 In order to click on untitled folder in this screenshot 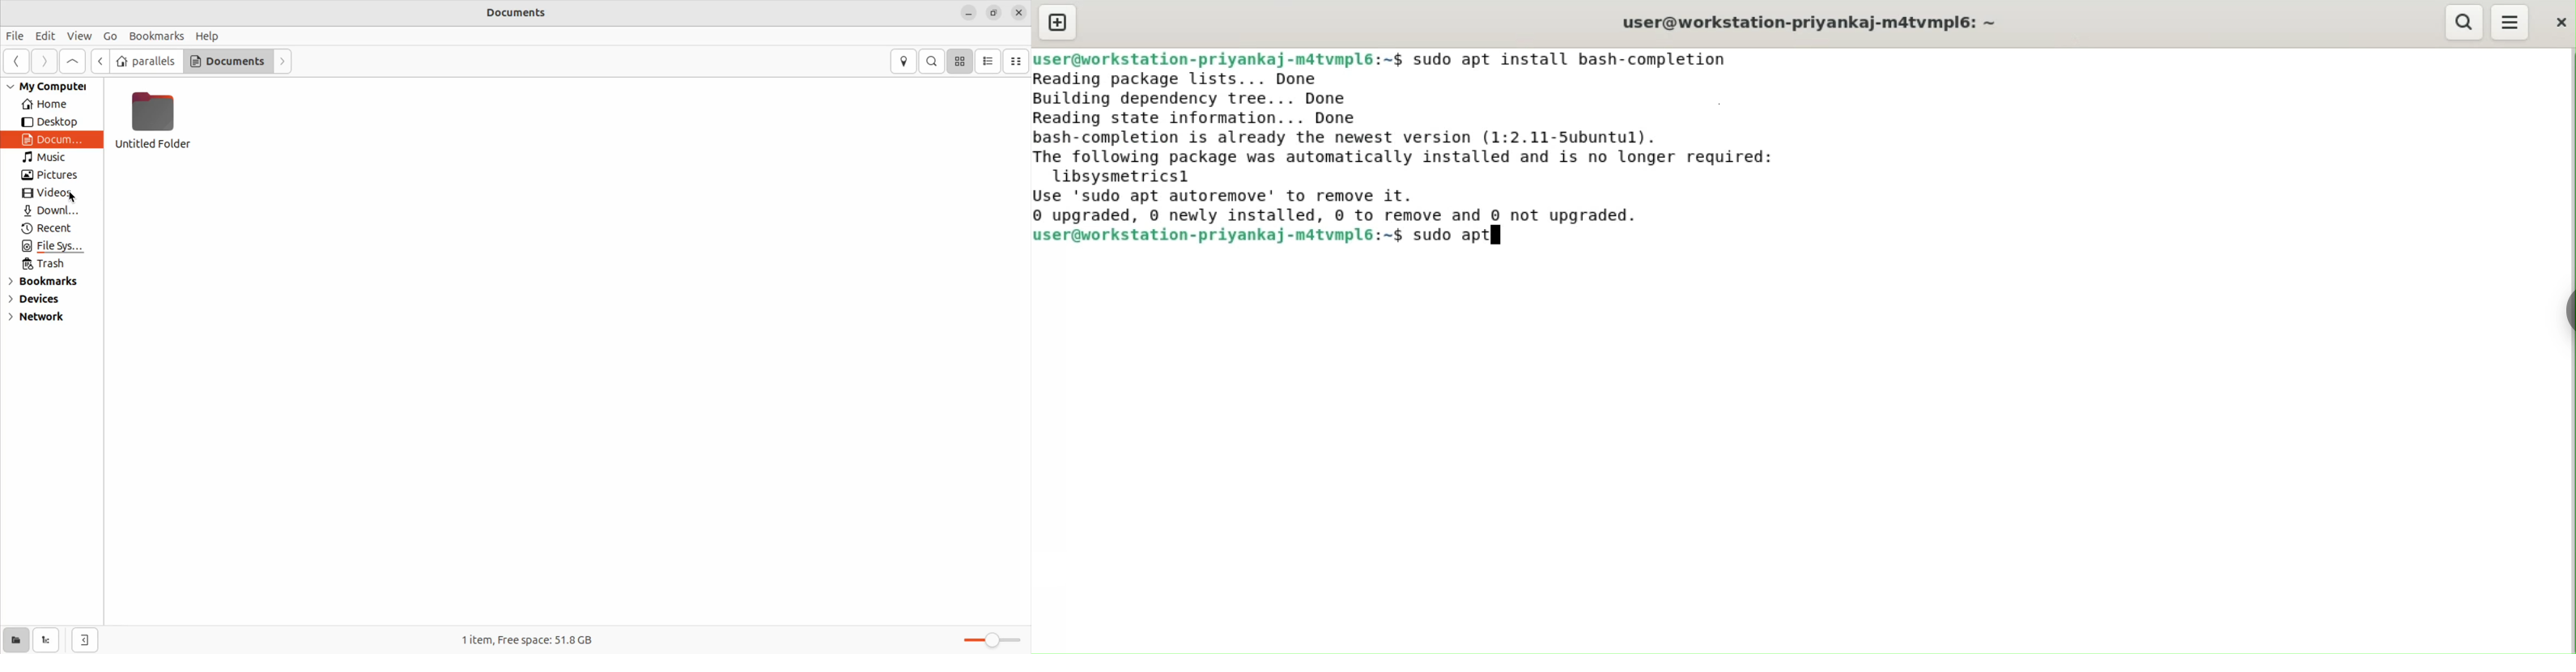, I will do `click(155, 121)`.